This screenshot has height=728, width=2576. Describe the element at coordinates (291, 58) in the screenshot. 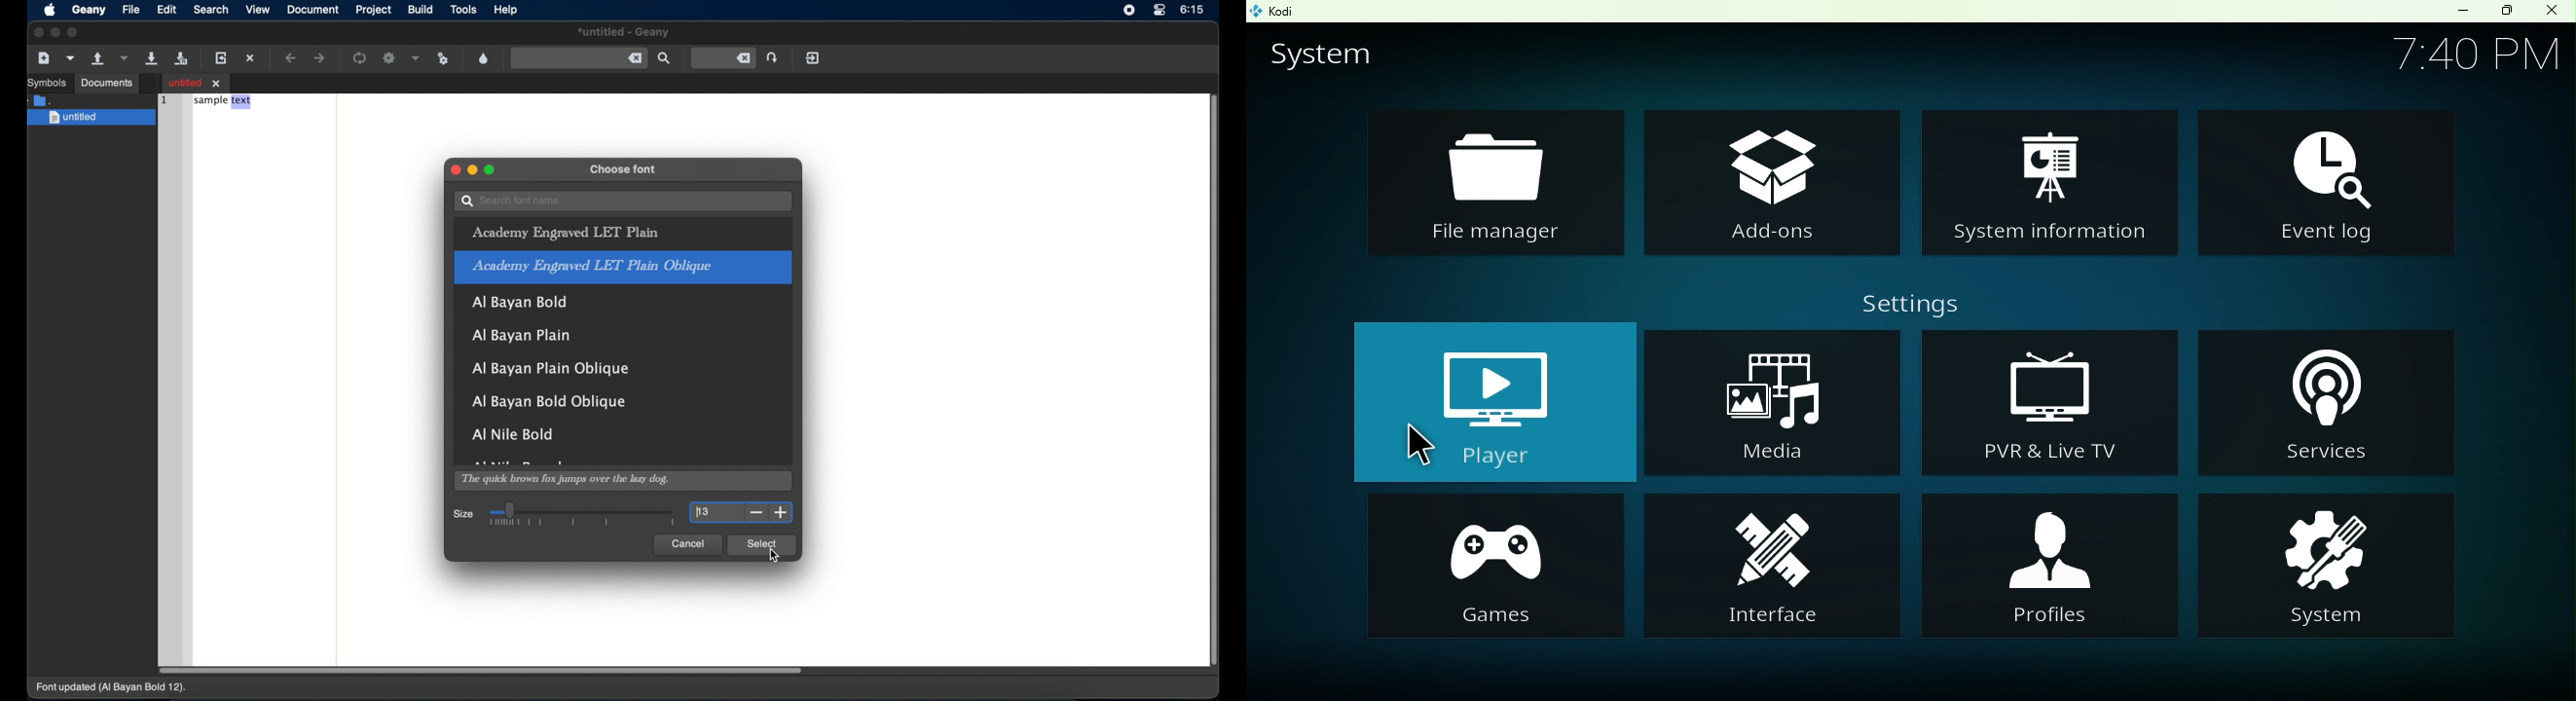

I see `navigate backward a location` at that location.